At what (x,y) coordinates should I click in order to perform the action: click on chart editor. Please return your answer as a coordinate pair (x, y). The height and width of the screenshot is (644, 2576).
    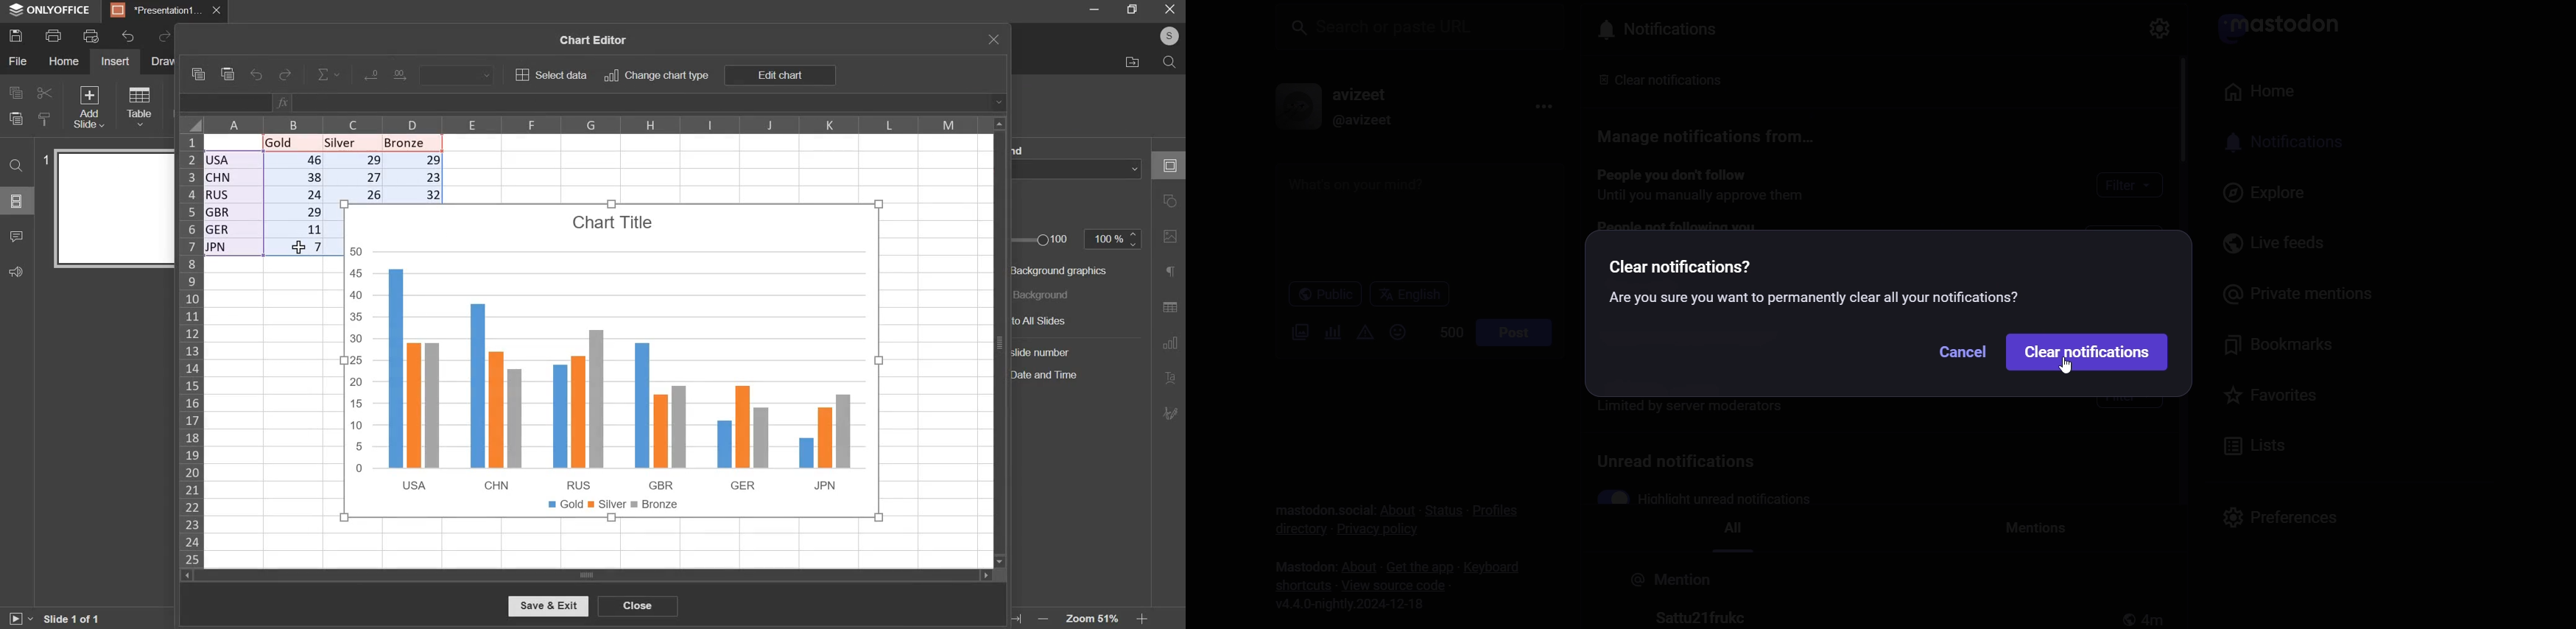
    Looking at the image, I should click on (590, 38).